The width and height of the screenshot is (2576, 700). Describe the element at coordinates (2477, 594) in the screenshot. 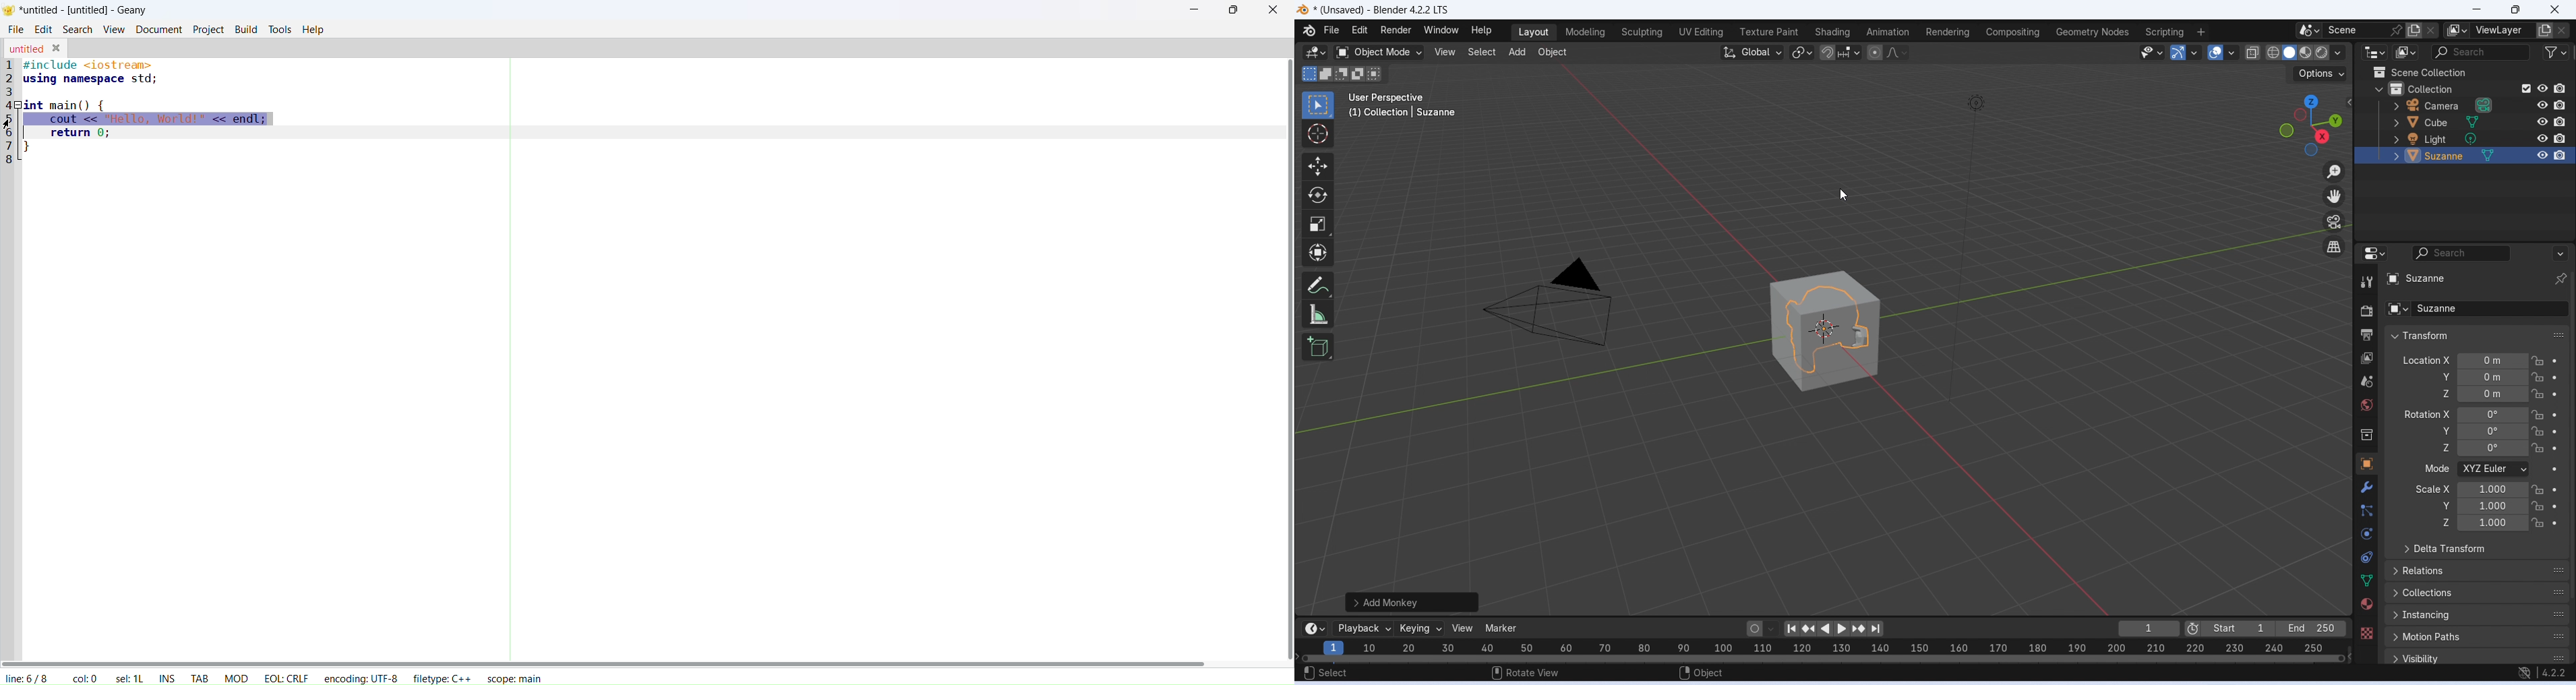

I see `collections` at that location.